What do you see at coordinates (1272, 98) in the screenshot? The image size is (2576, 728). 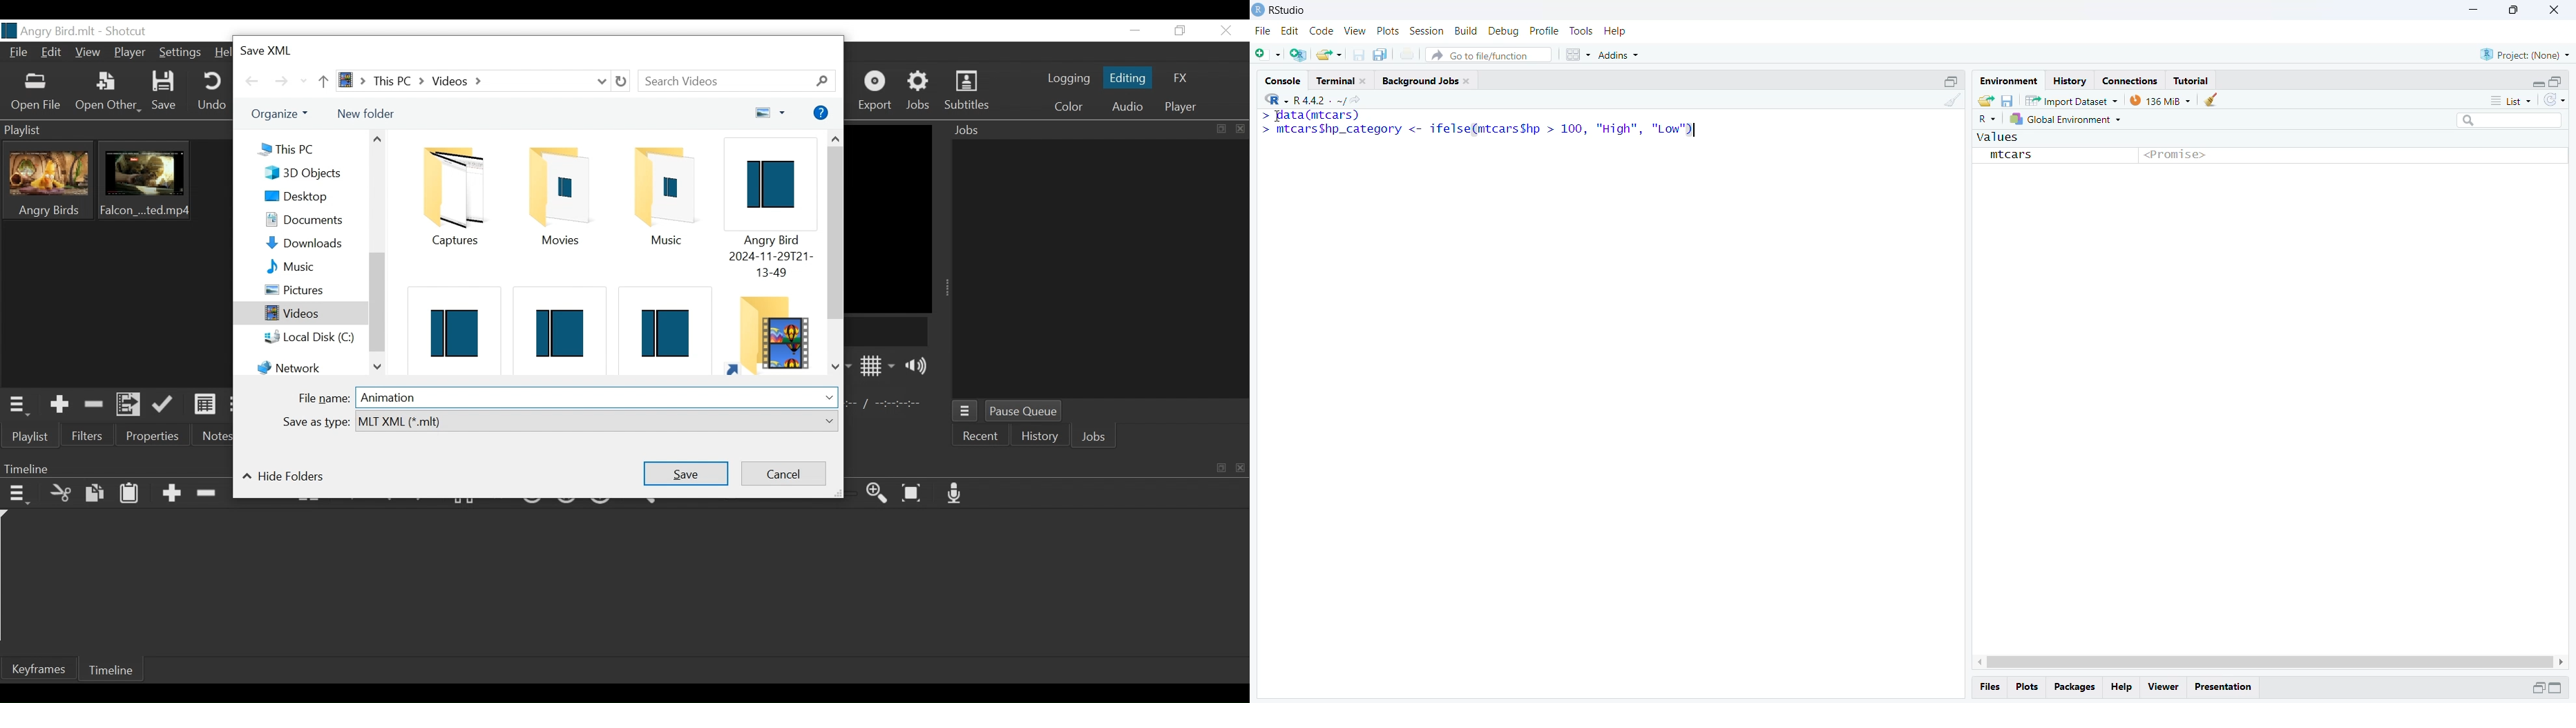 I see `R` at bounding box center [1272, 98].